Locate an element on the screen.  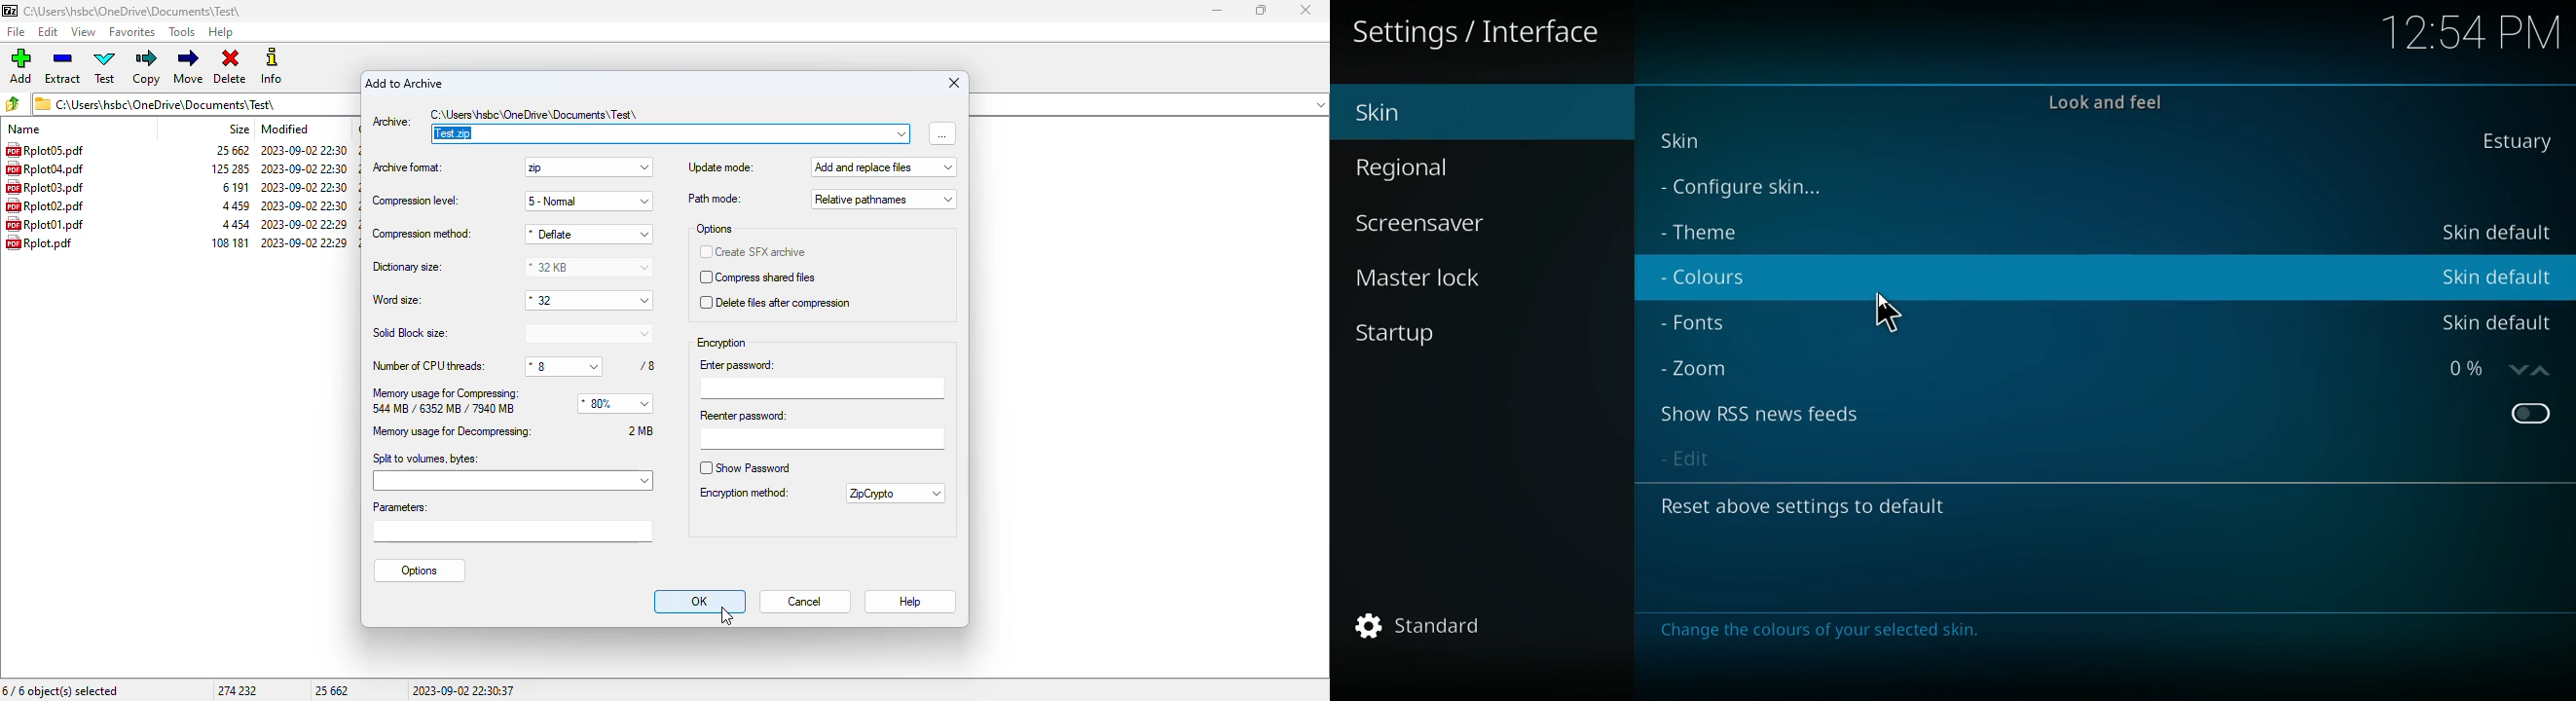
archive:  is located at coordinates (391, 122).